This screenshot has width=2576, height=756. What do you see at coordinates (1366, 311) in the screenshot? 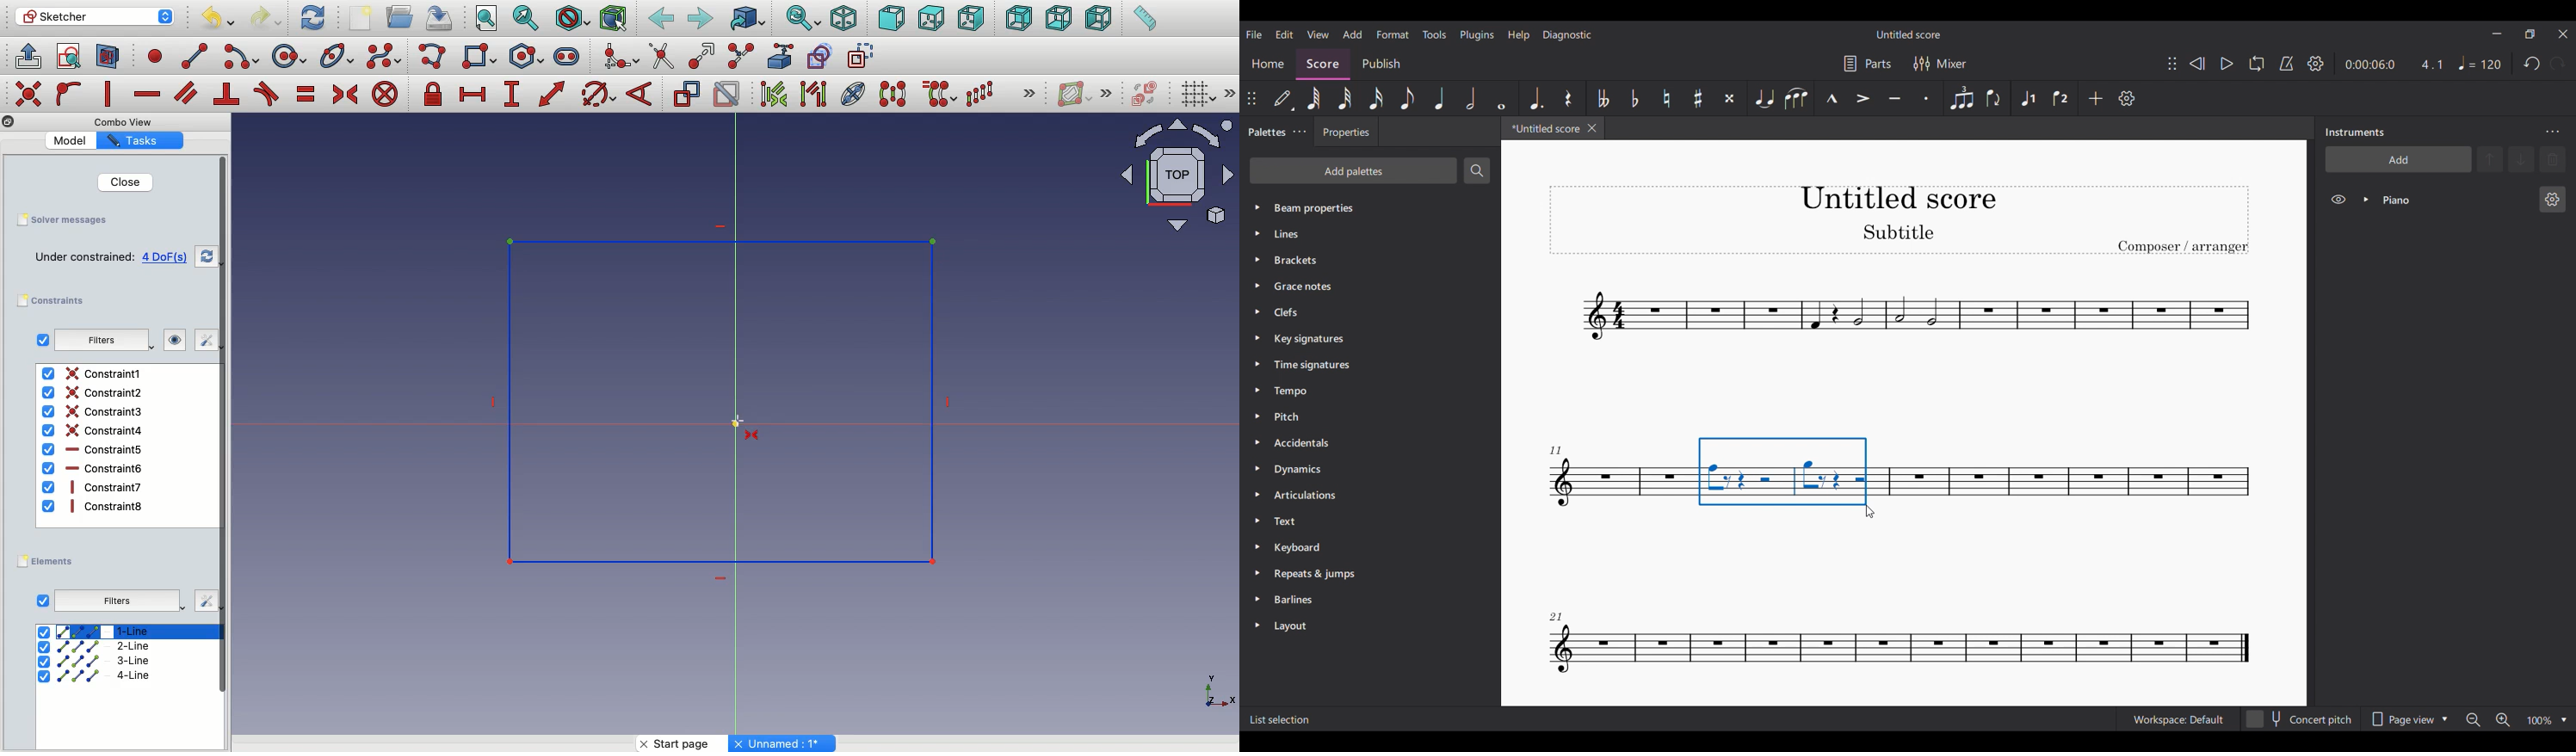
I see `Clefs` at bounding box center [1366, 311].